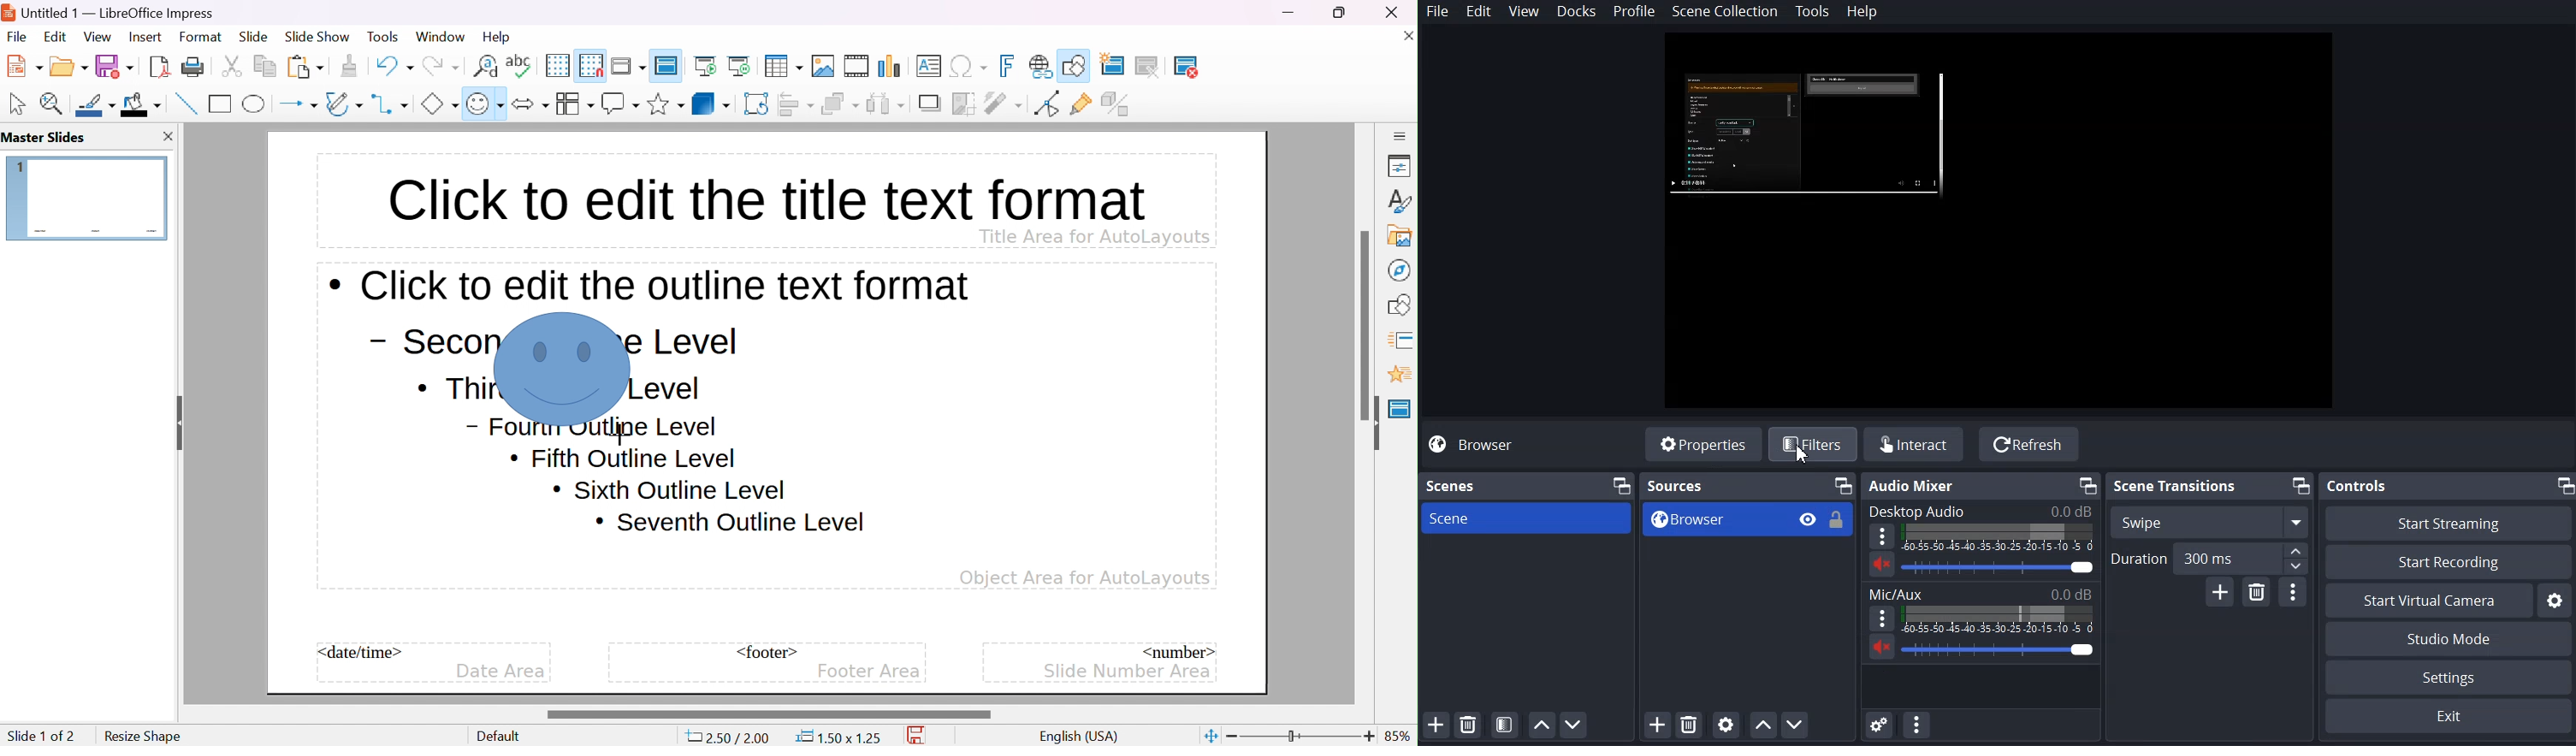 The height and width of the screenshot is (756, 2576). Describe the element at coordinates (2256, 592) in the screenshot. I see `Remove Configurable Transition` at that location.